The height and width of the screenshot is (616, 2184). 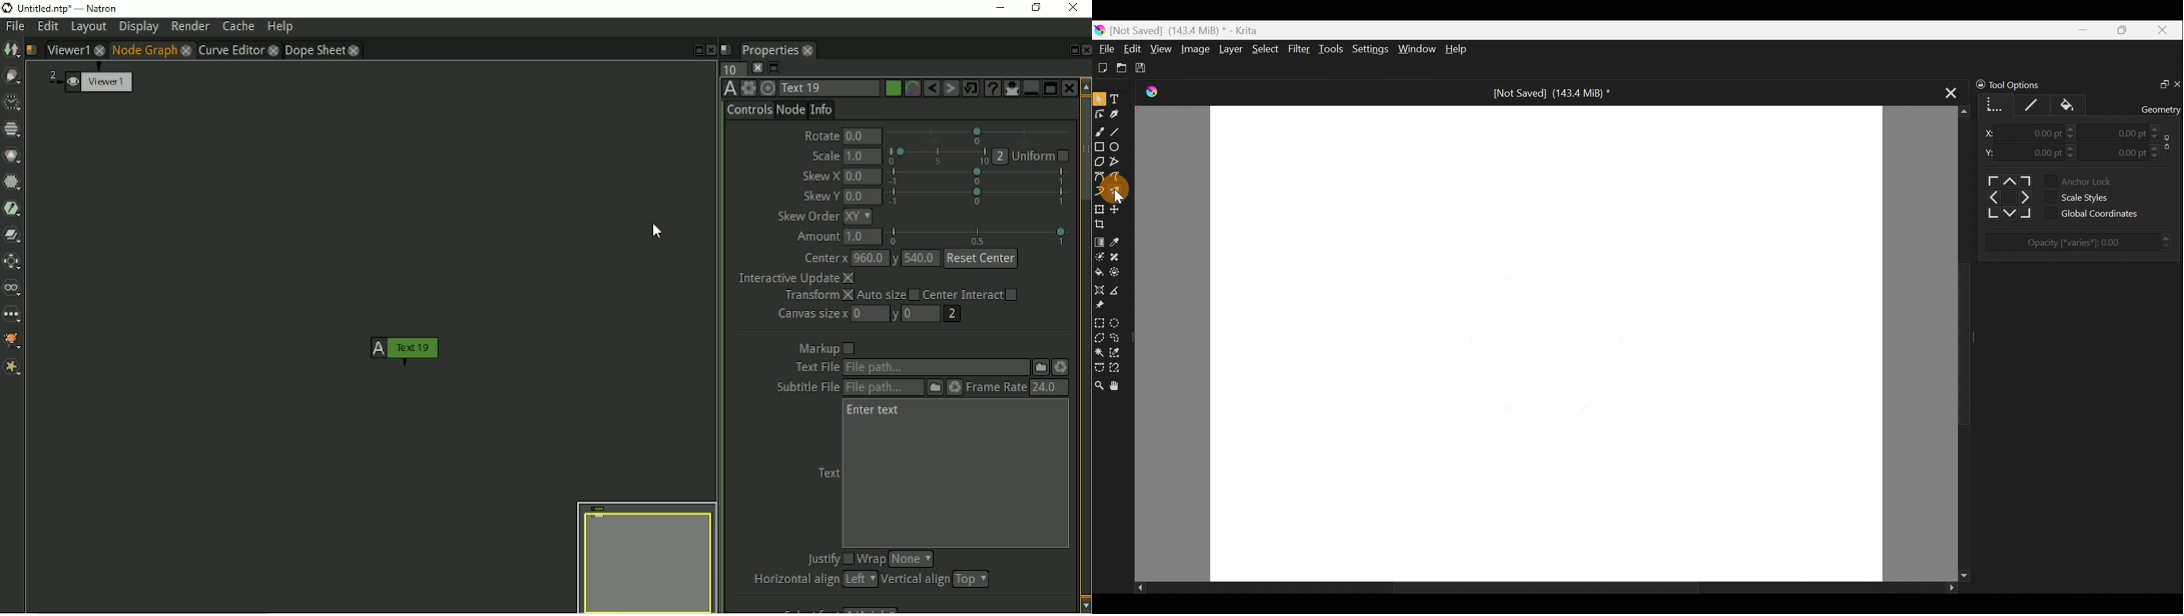 I want to click on Y-axis dimension, so click(x=1993, y=152).